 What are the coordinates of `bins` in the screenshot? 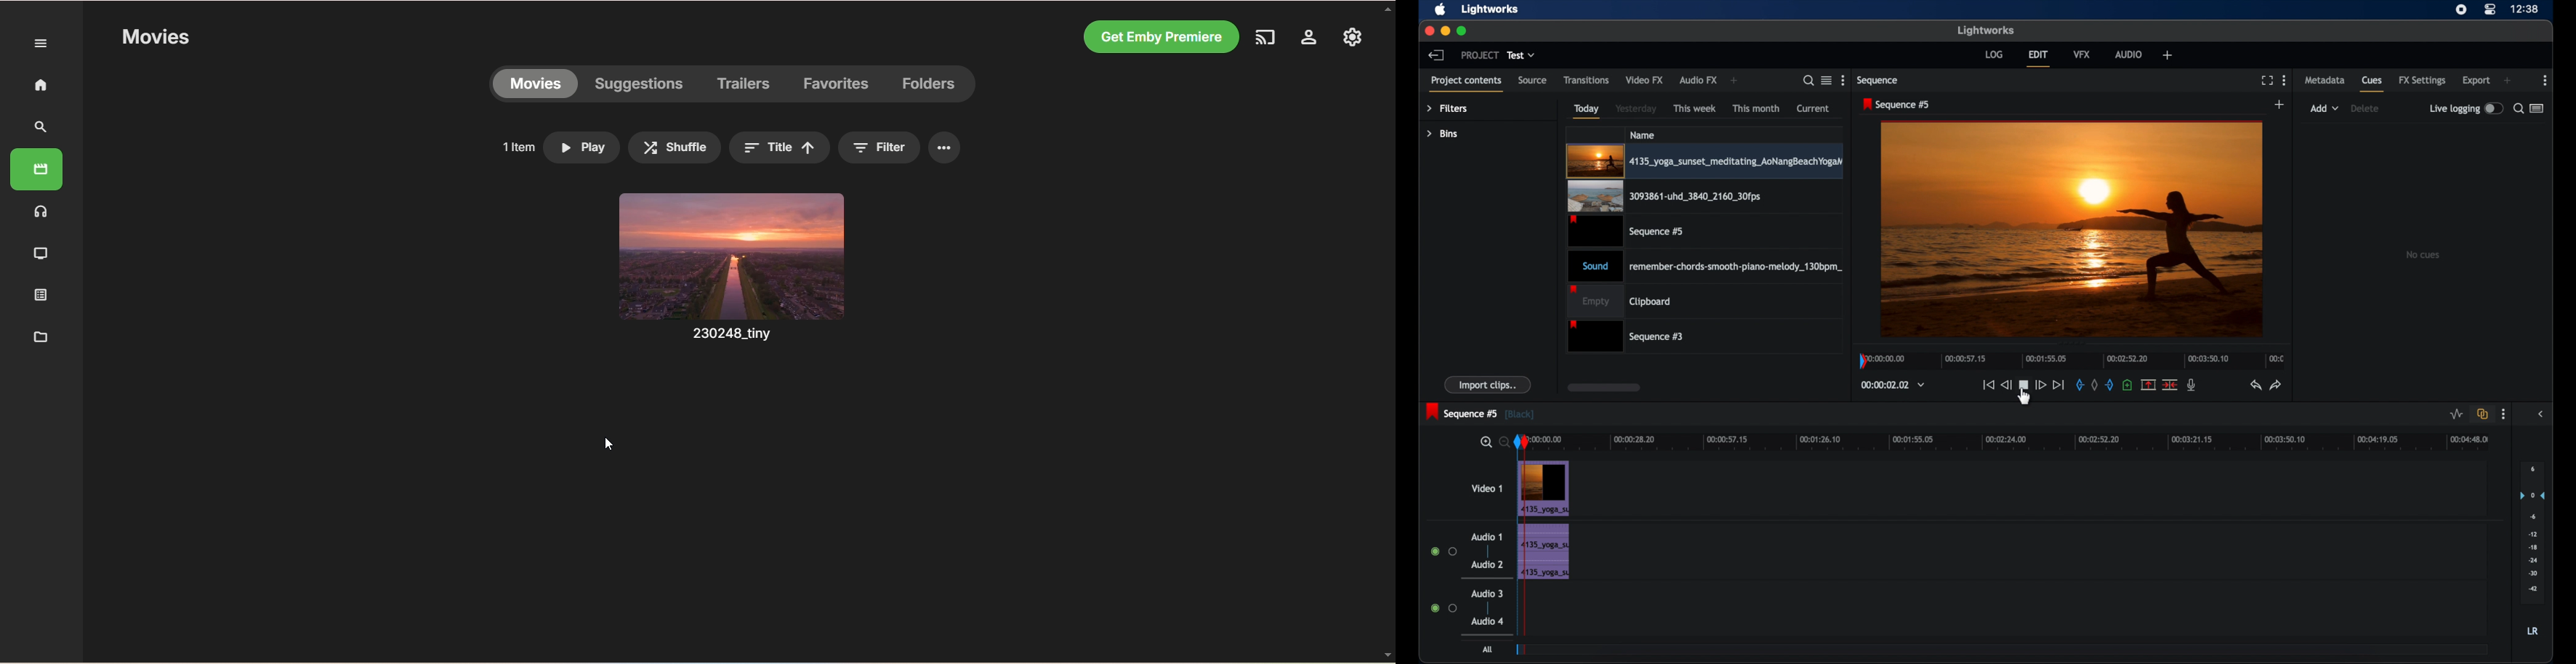 It's located at (1442, 133).